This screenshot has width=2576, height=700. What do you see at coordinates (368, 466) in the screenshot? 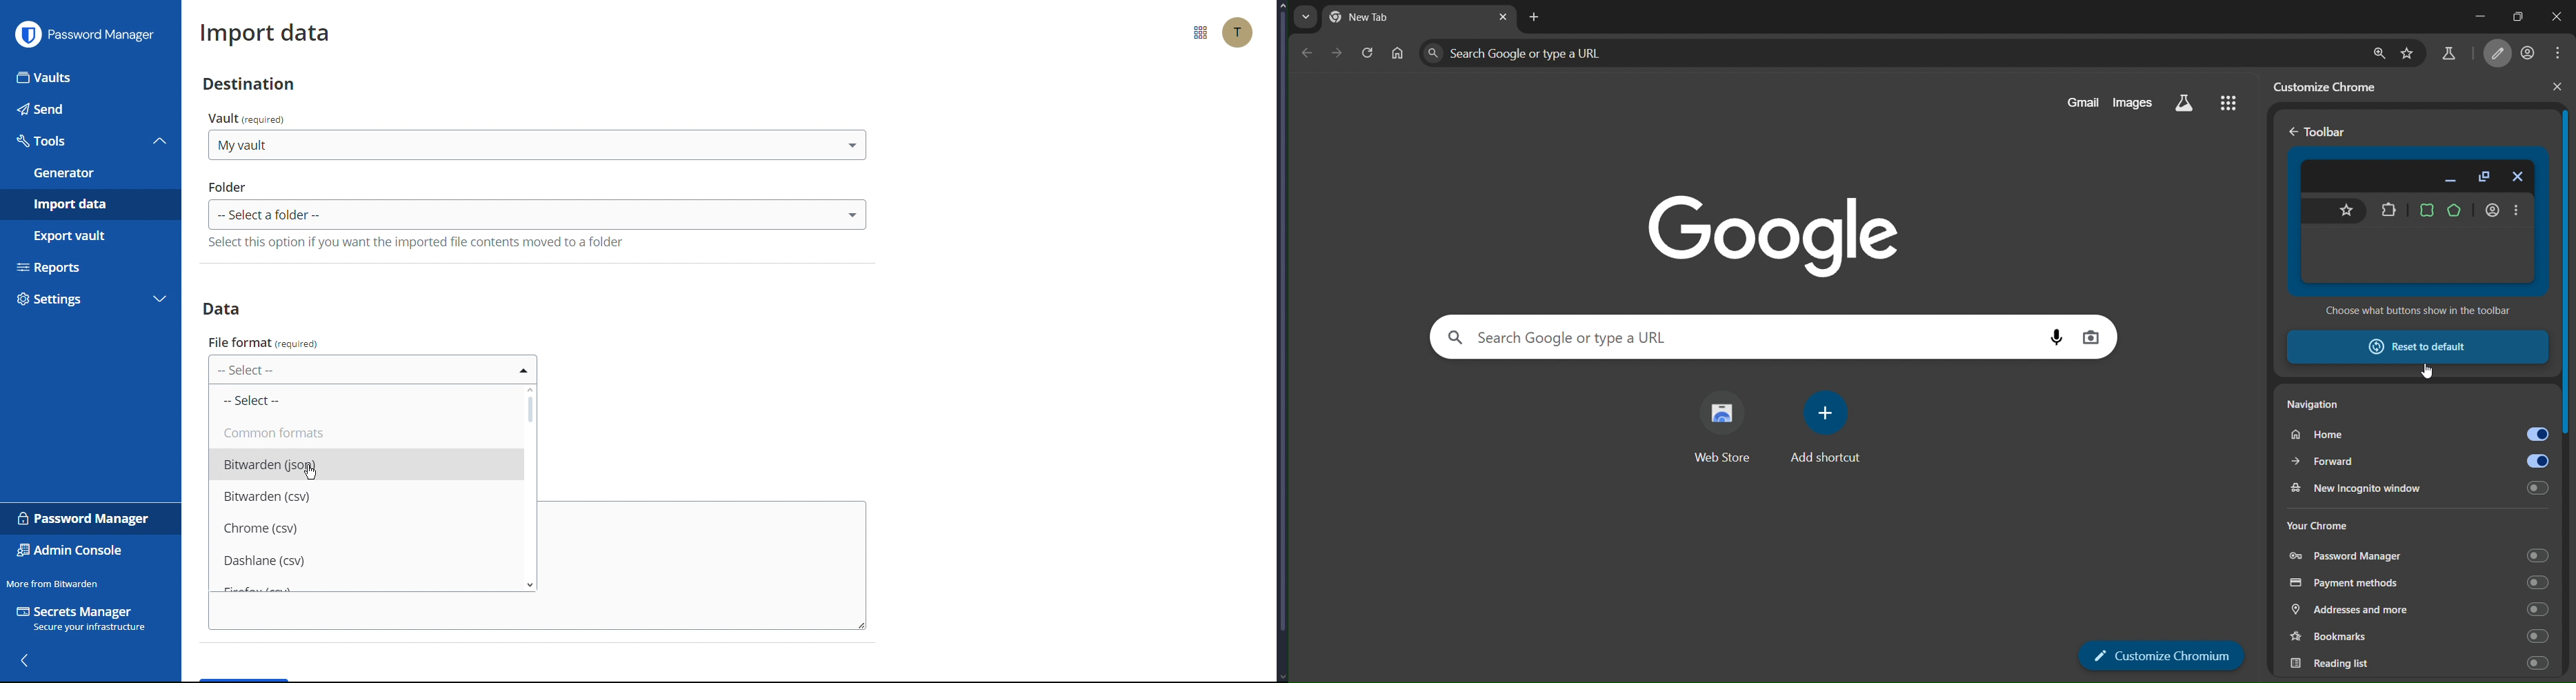
I see `Bitwarden (json)` at bounding box center [368, 466].